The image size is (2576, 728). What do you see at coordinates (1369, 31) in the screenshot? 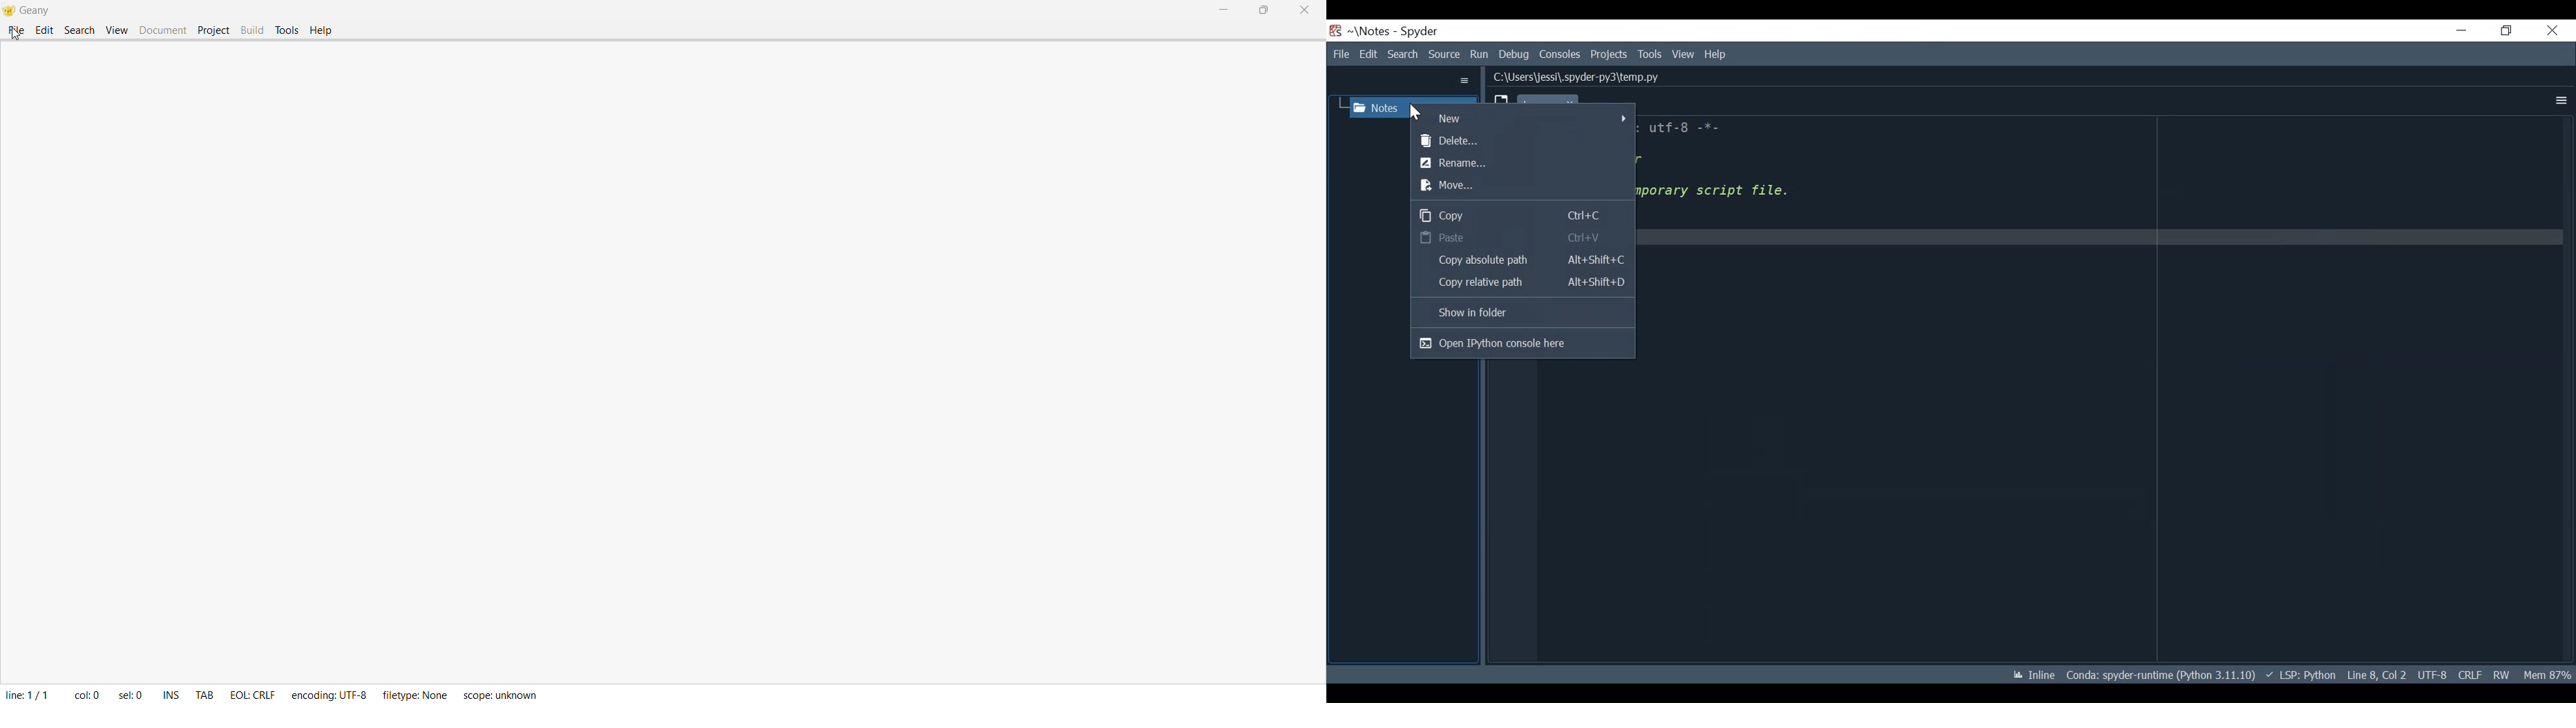
I see `Projects Name` at bounding box center [1369, 31].